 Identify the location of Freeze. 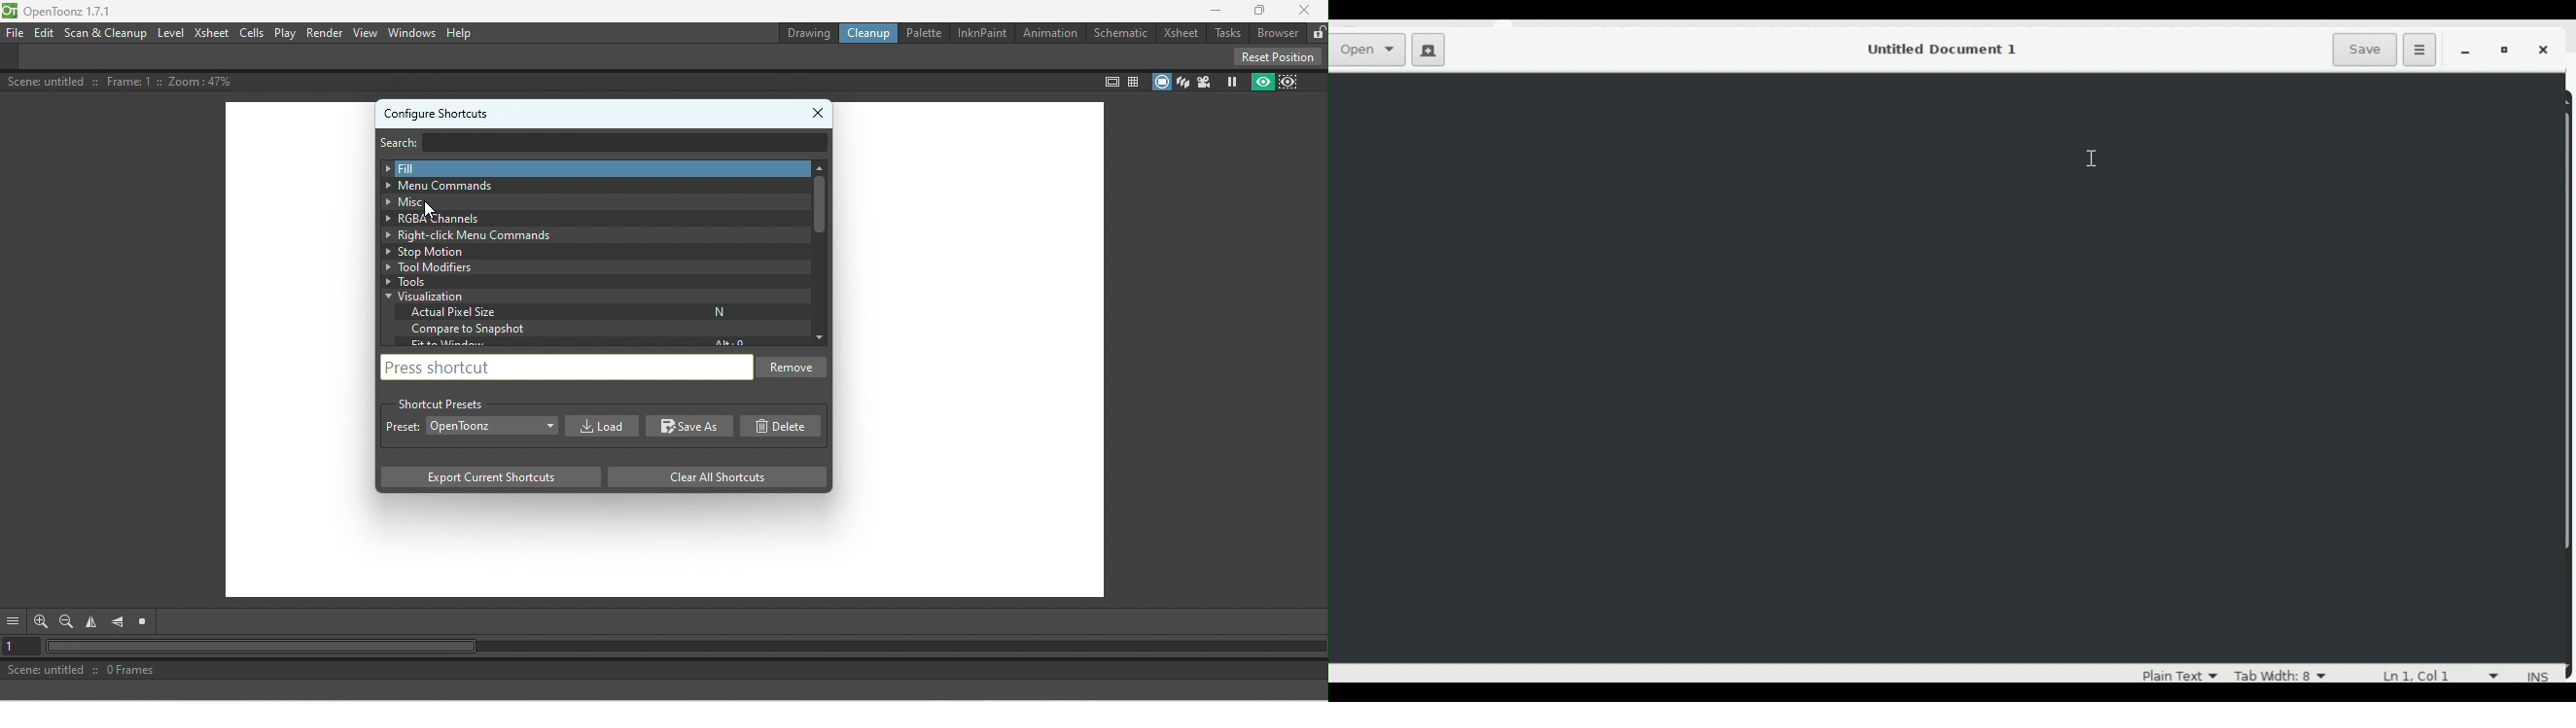
(1228, 83).